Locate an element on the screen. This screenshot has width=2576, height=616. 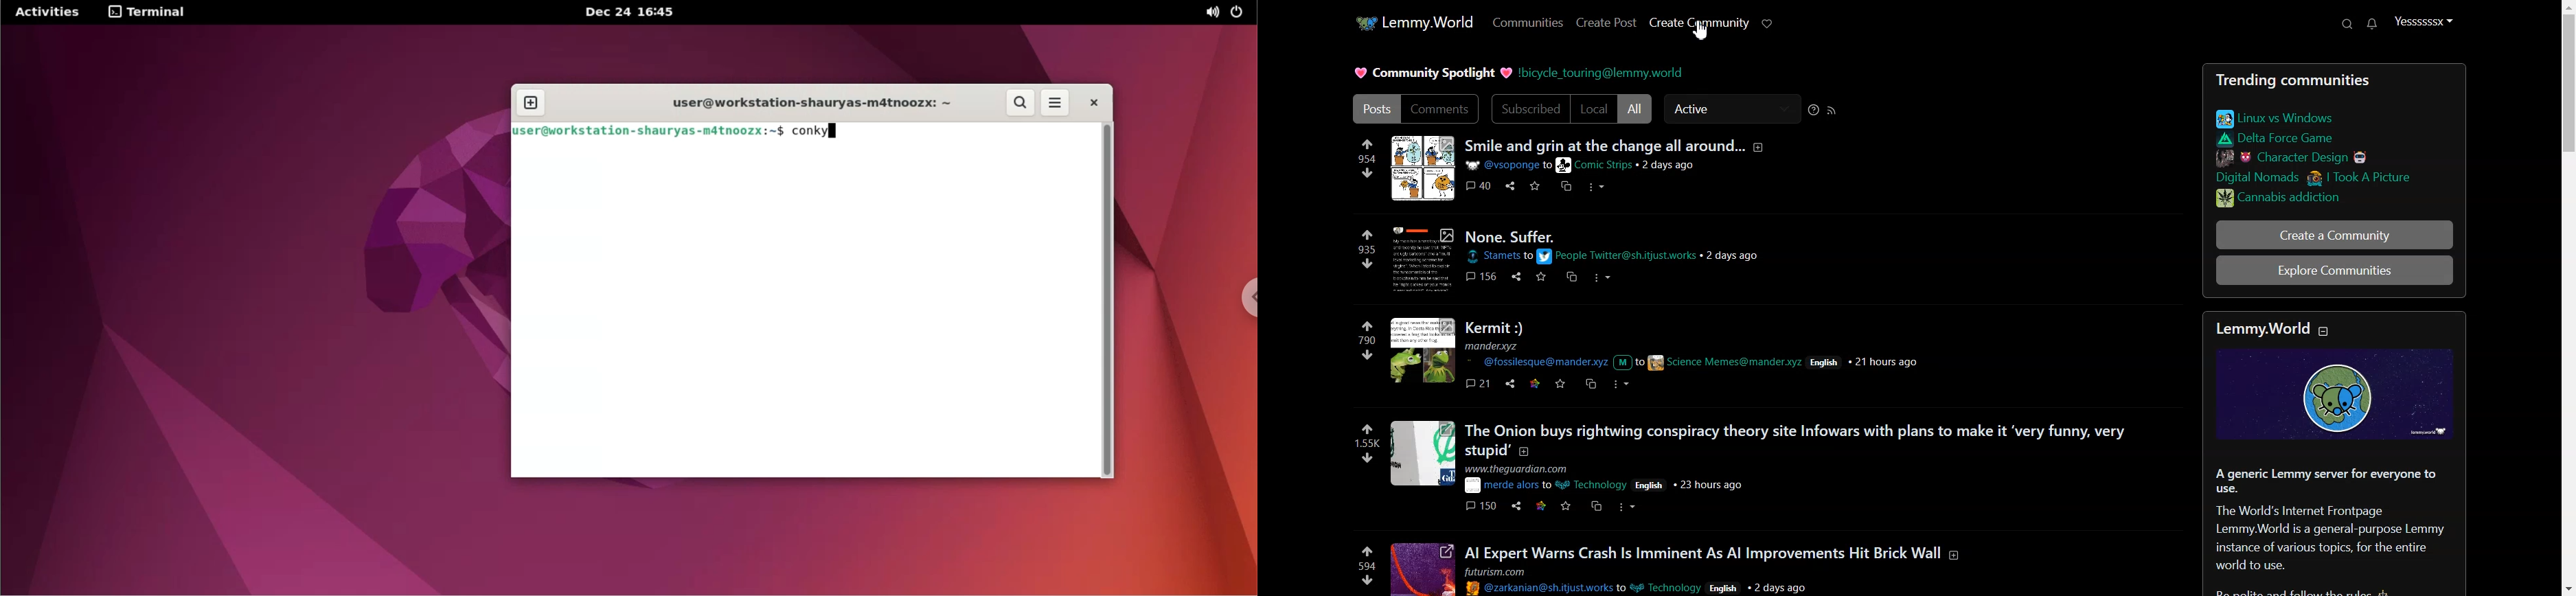
cross share is located at coordinates (1595, 505).